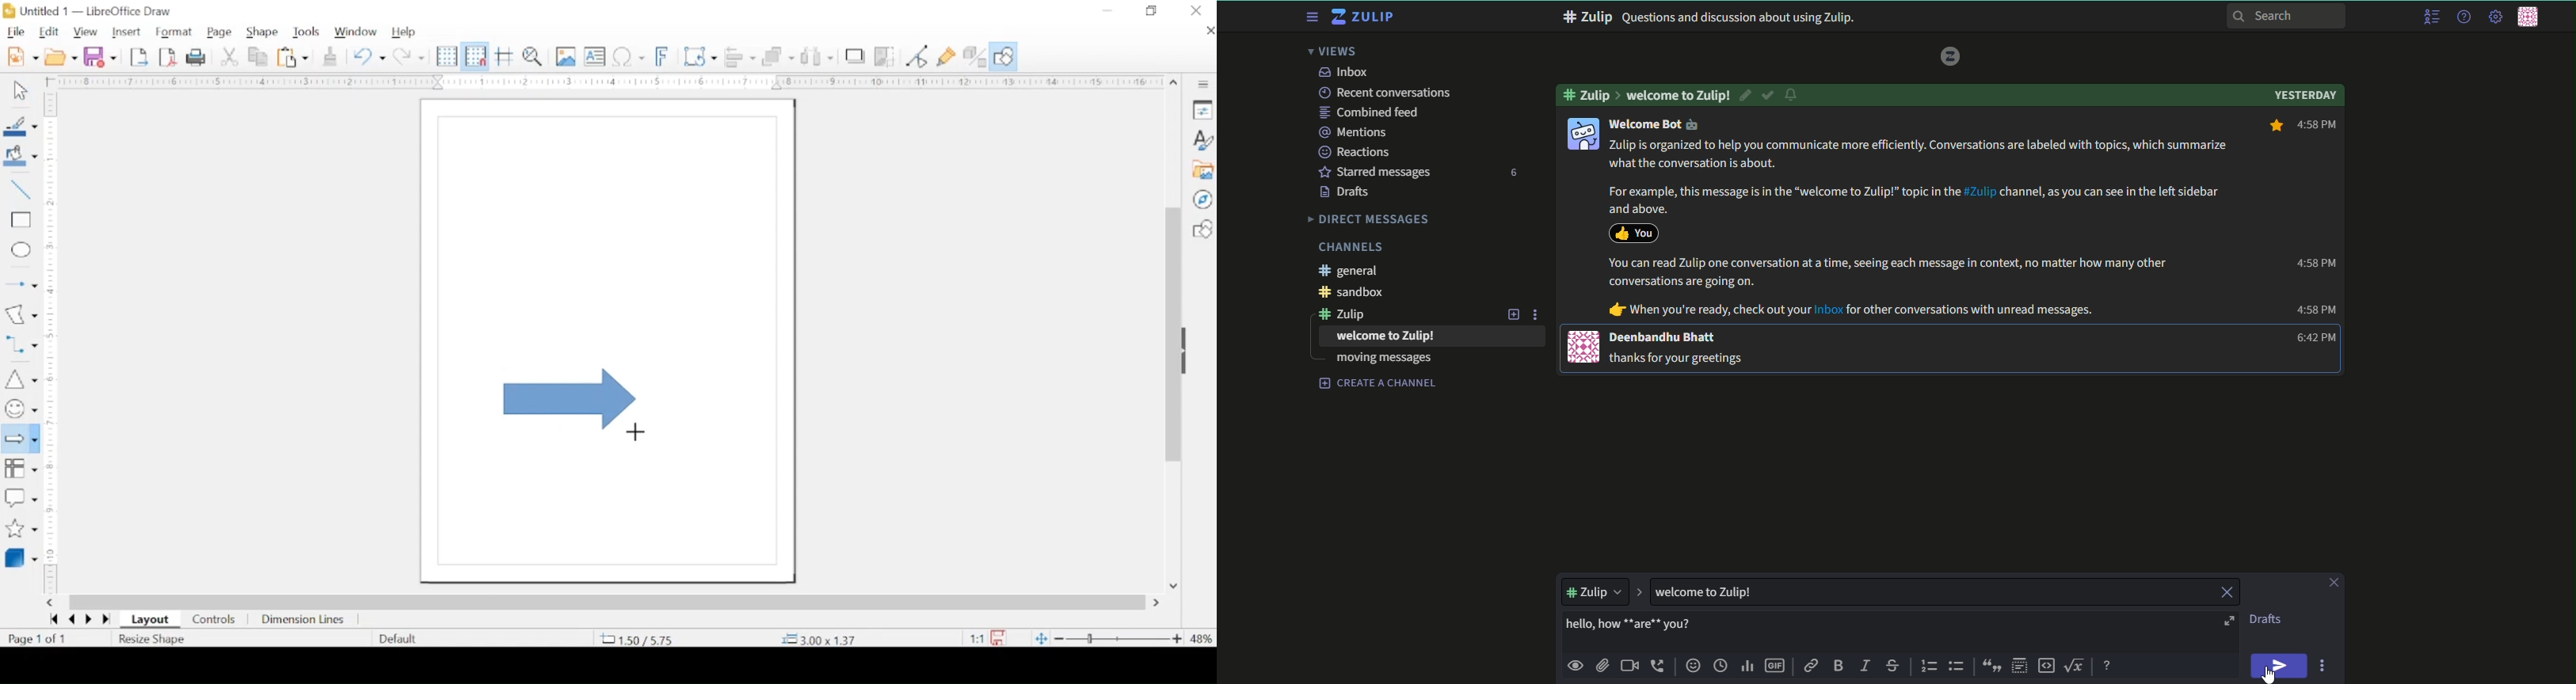  I want to click on display grid, so click(446, 56).